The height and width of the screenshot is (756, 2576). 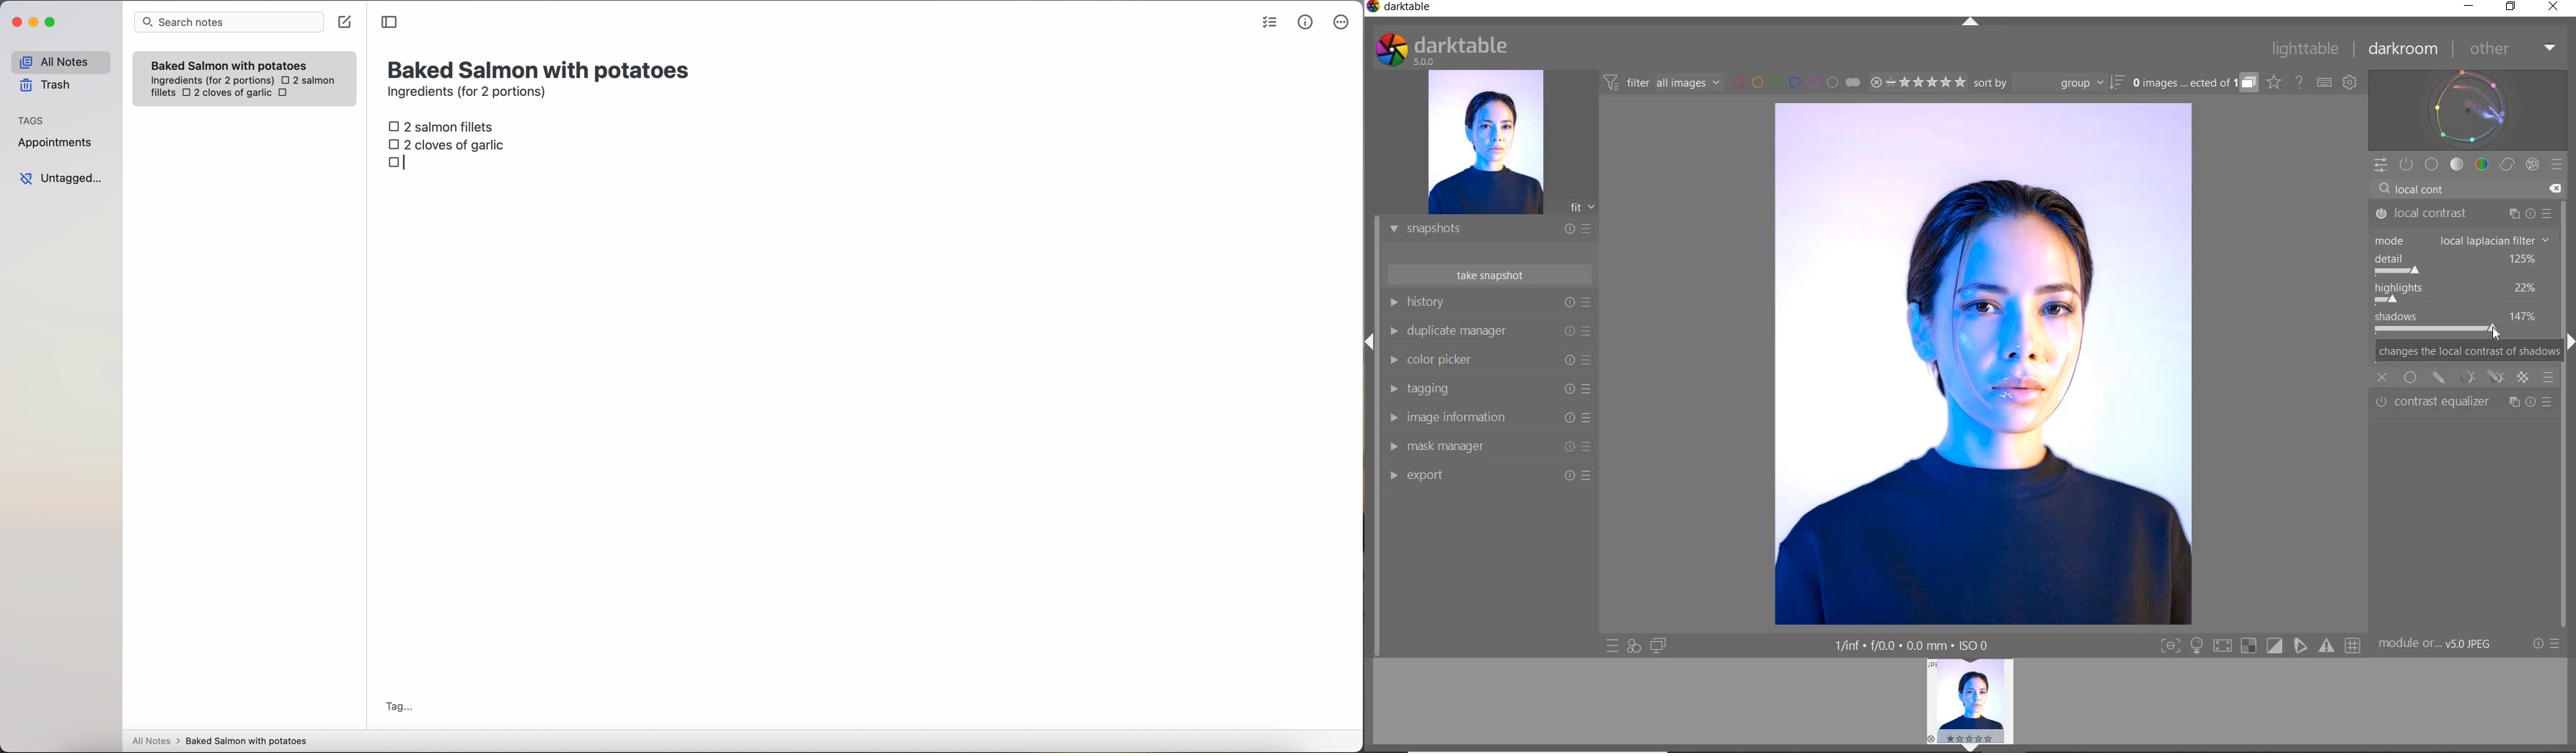 I want to click on 2 cloves of garlic, so click(x=227, y=93).